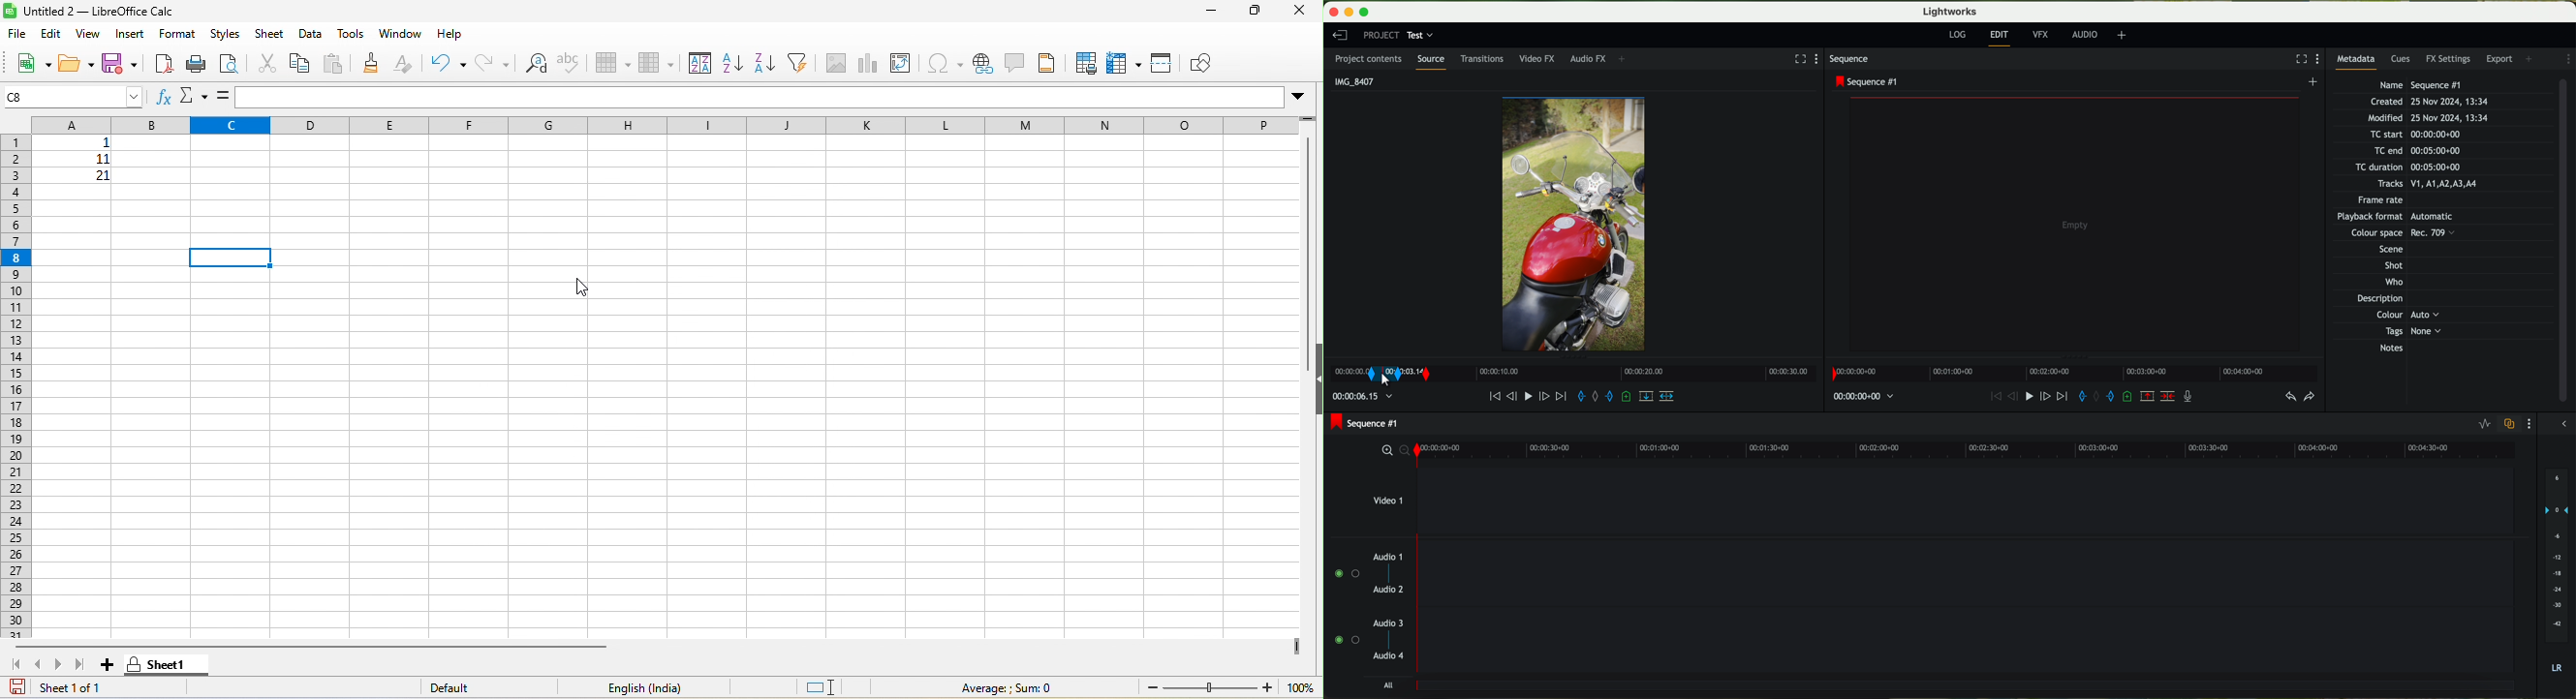 The height and width of the screenshot is (700, 2576). I want to click on toggle audio levels editing, so click(2485, 424).